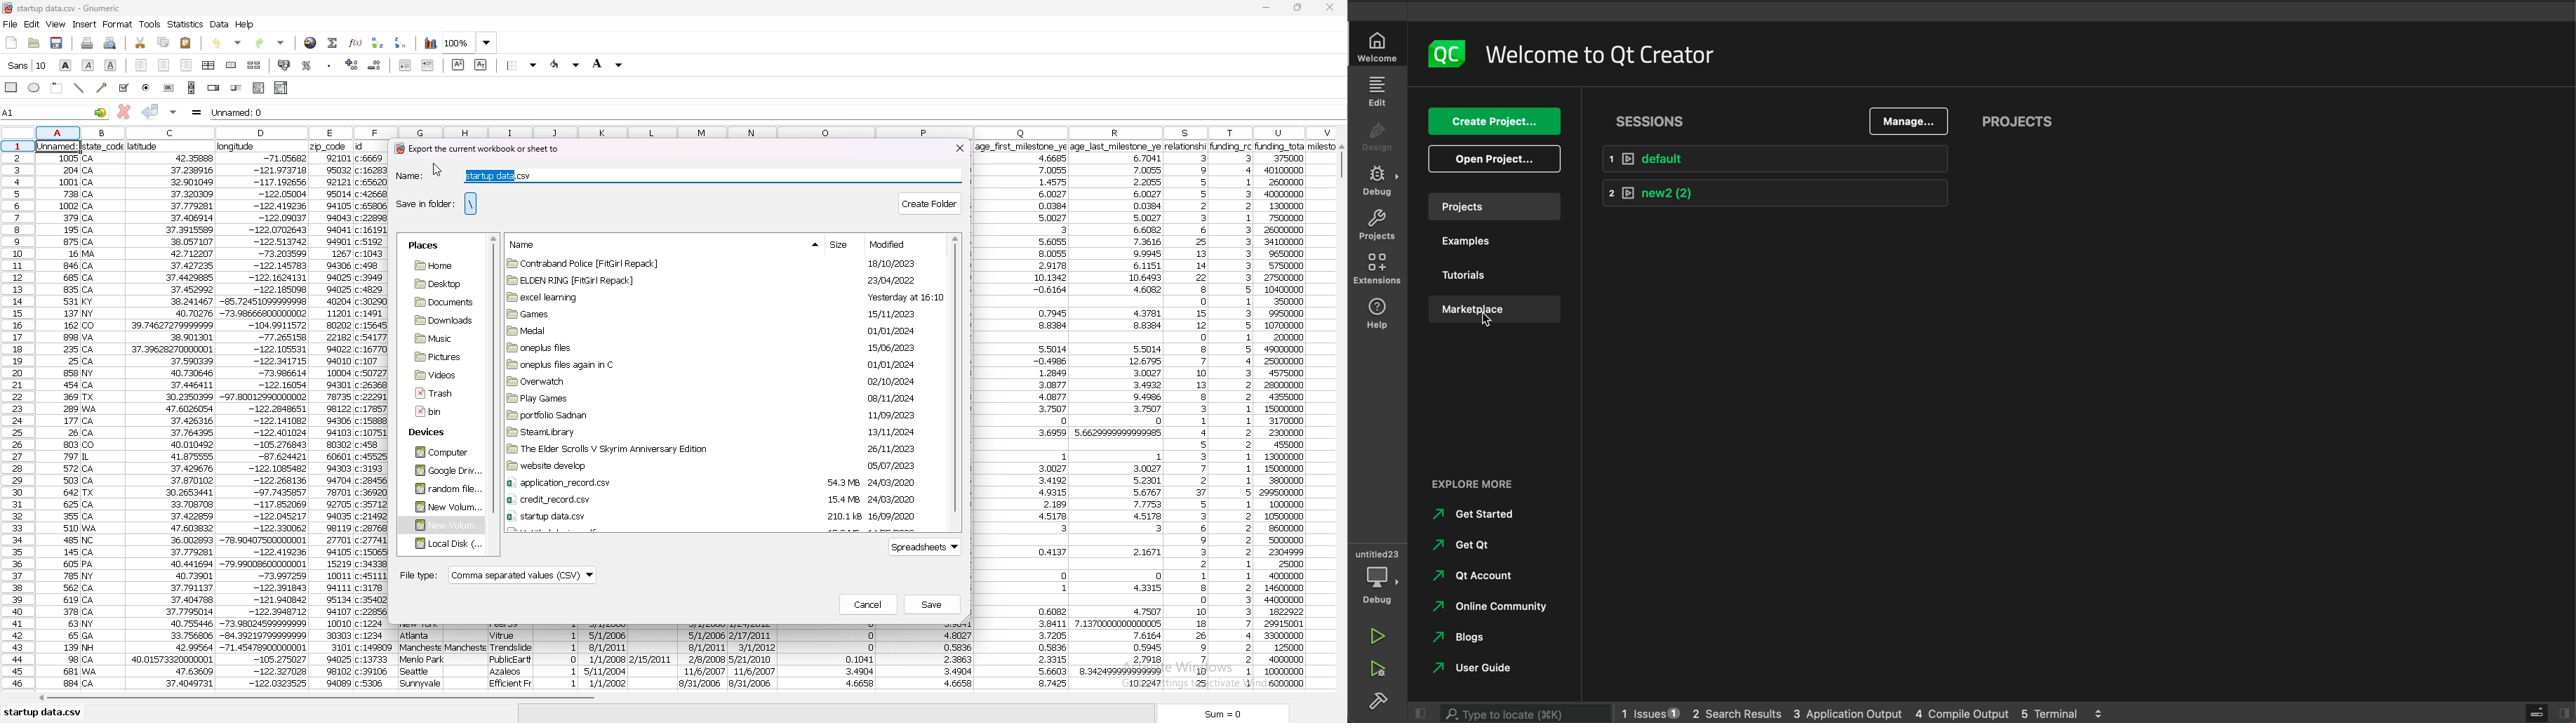  What do you see at coordinates (1908, 121) in the screenshot?
I see `manage` at bounding box center [1908, 121].